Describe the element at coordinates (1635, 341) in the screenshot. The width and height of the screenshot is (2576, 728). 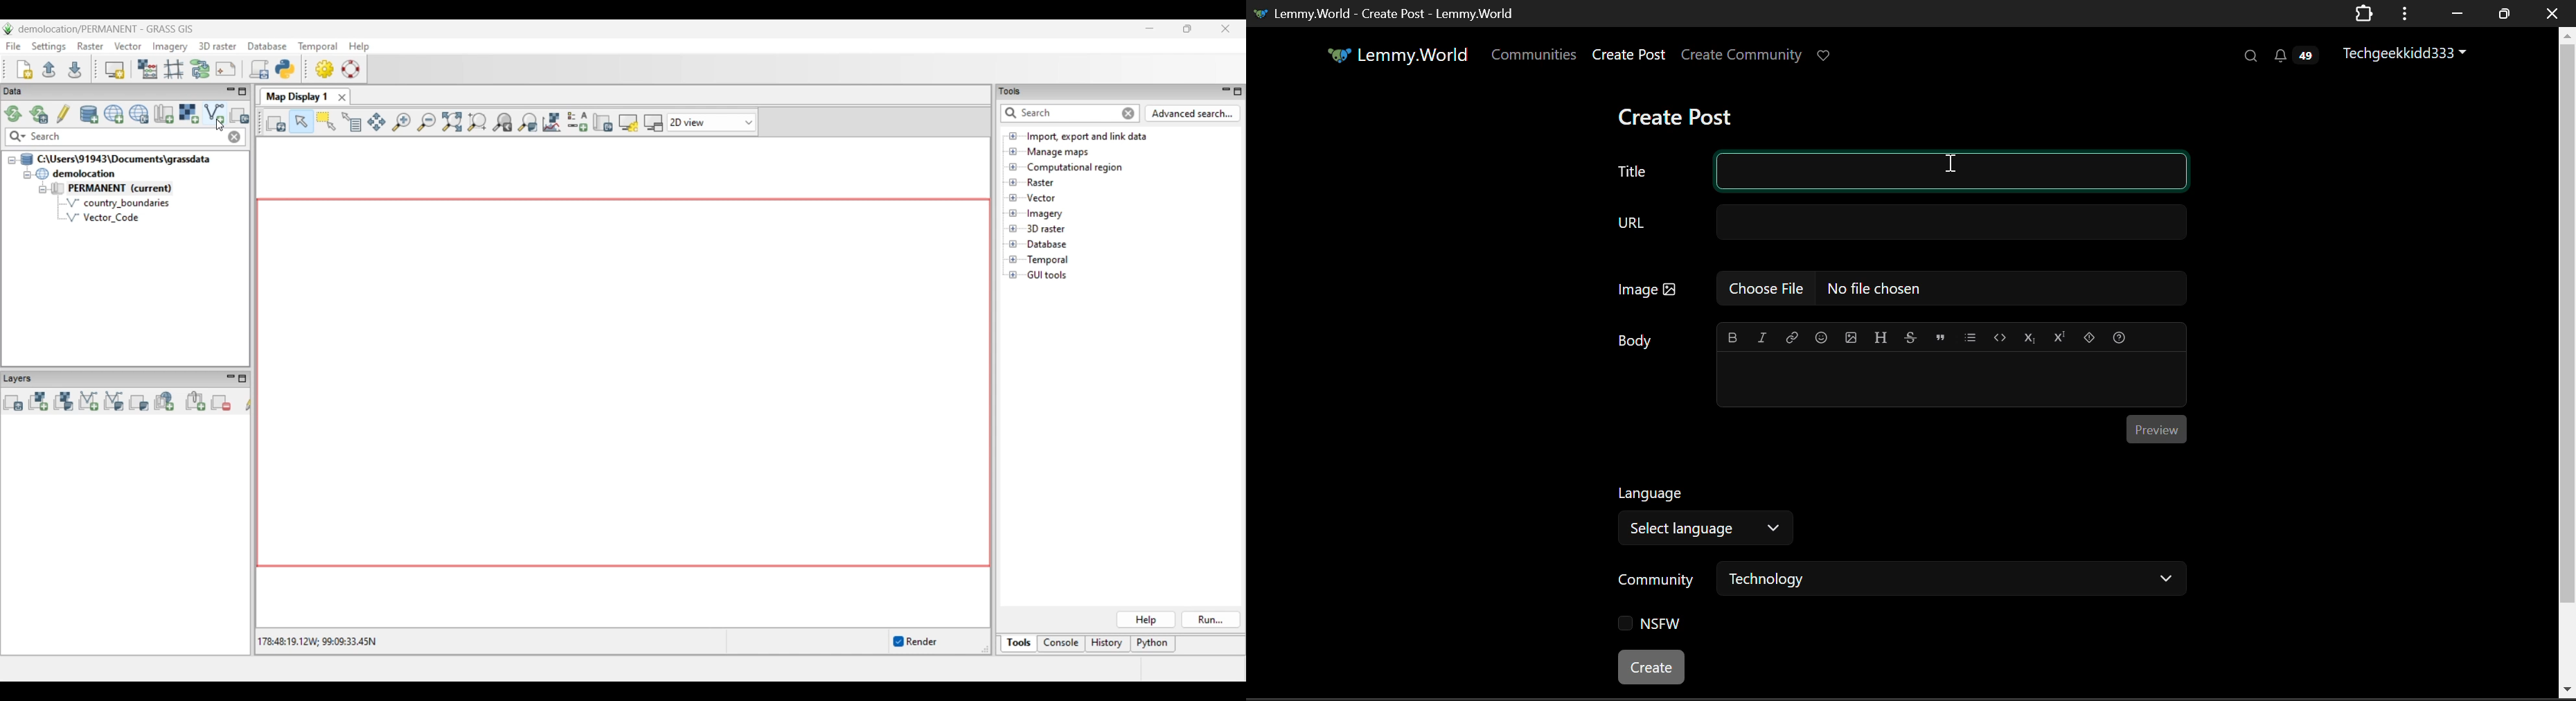
I see `Body` at that location.